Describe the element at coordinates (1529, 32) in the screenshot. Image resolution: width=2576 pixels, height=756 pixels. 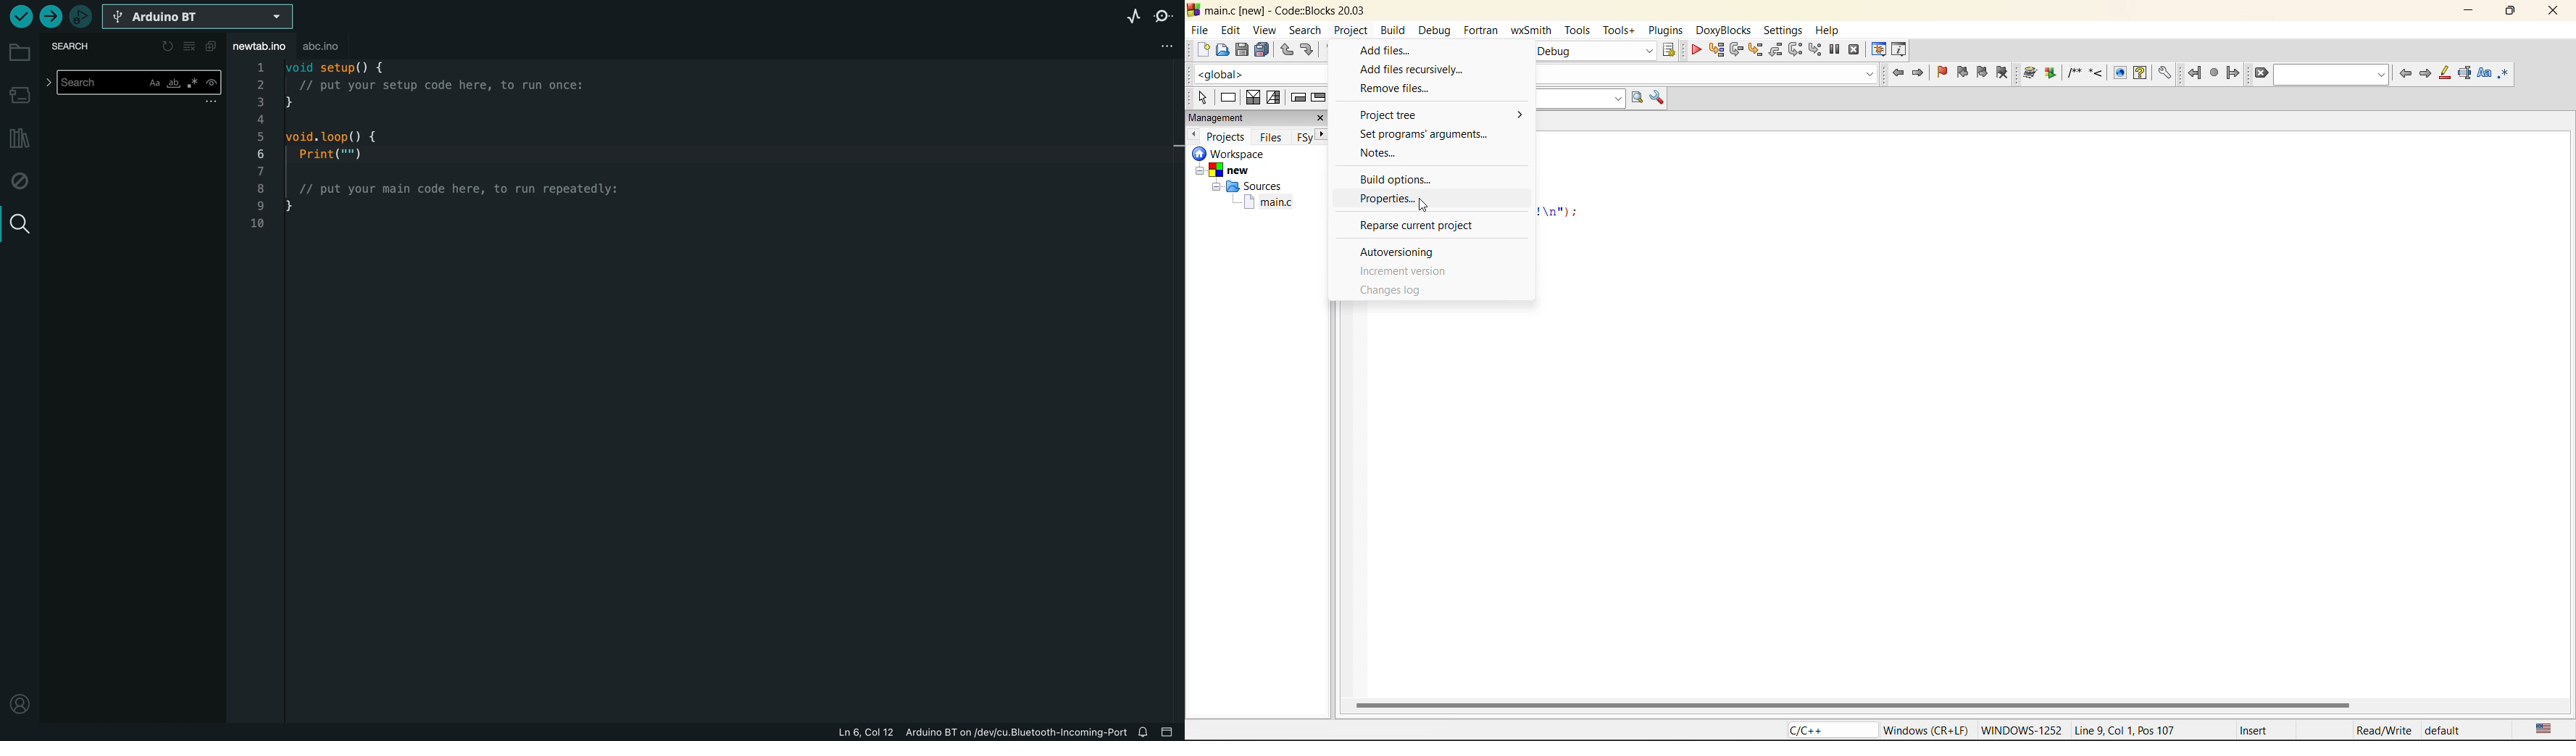
I see `wxsmith` at that location.